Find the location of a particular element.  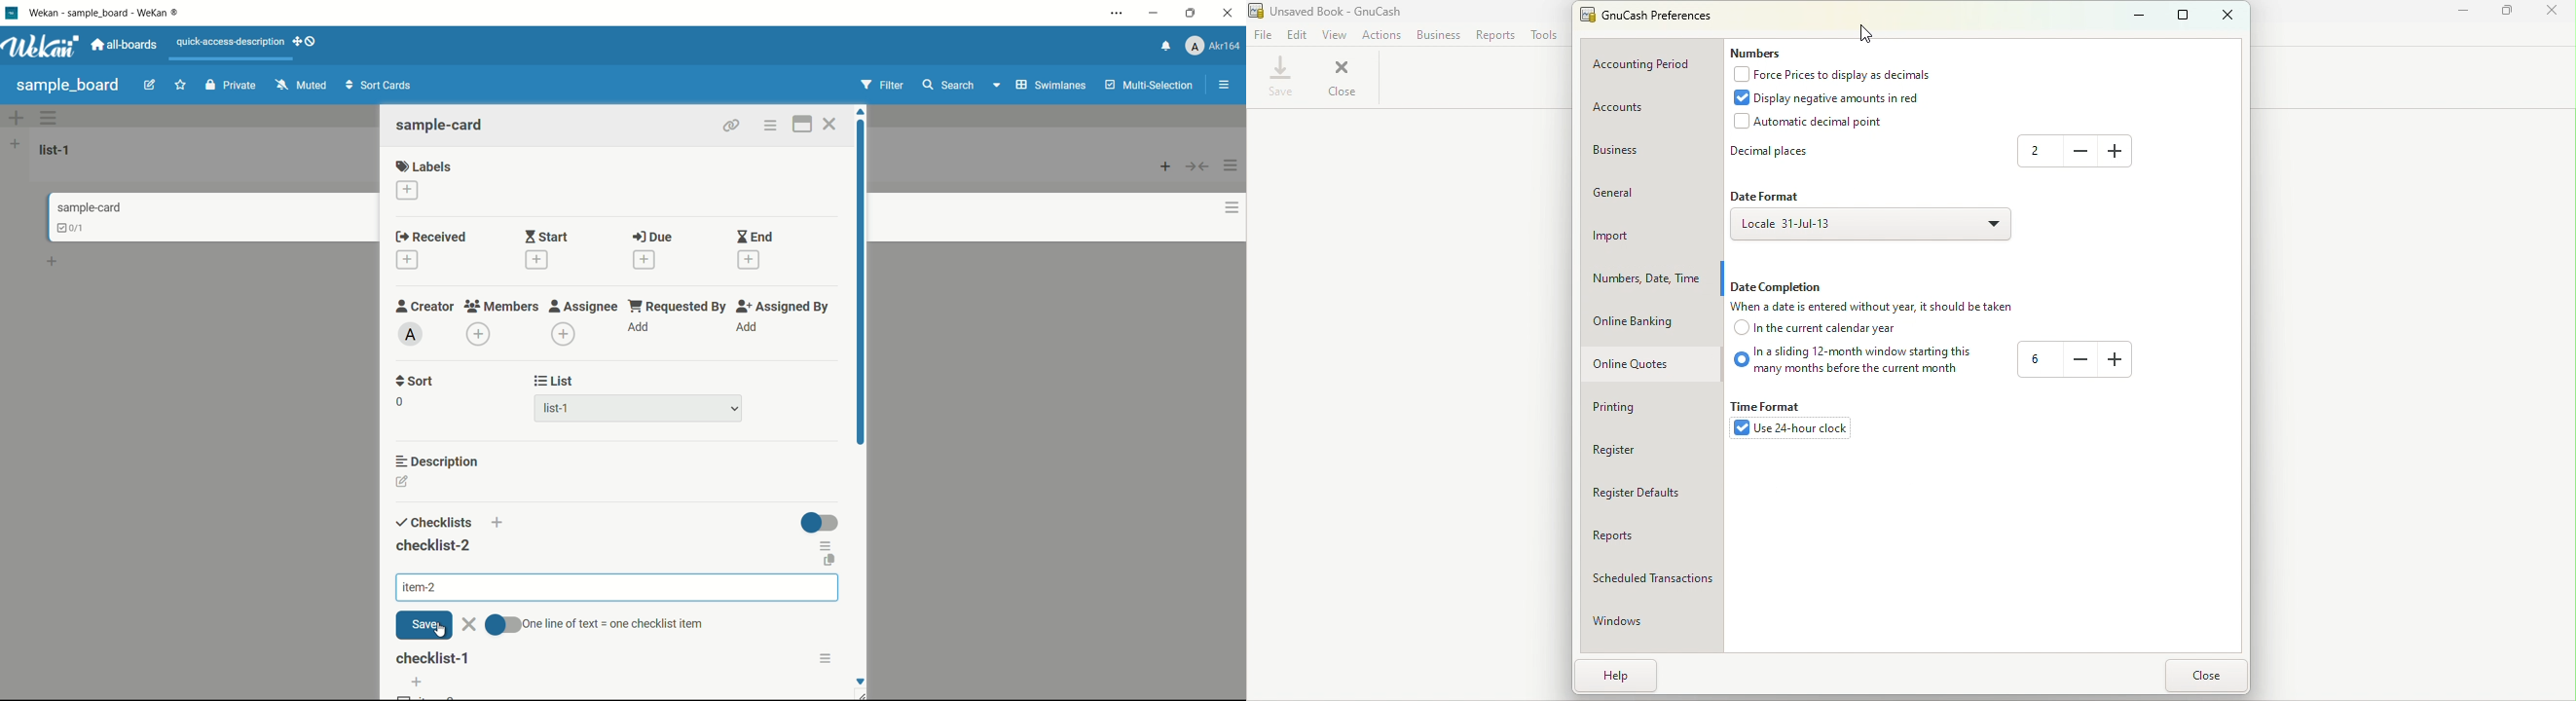

Automatic decimal point is located at coordinates (1804, 118).